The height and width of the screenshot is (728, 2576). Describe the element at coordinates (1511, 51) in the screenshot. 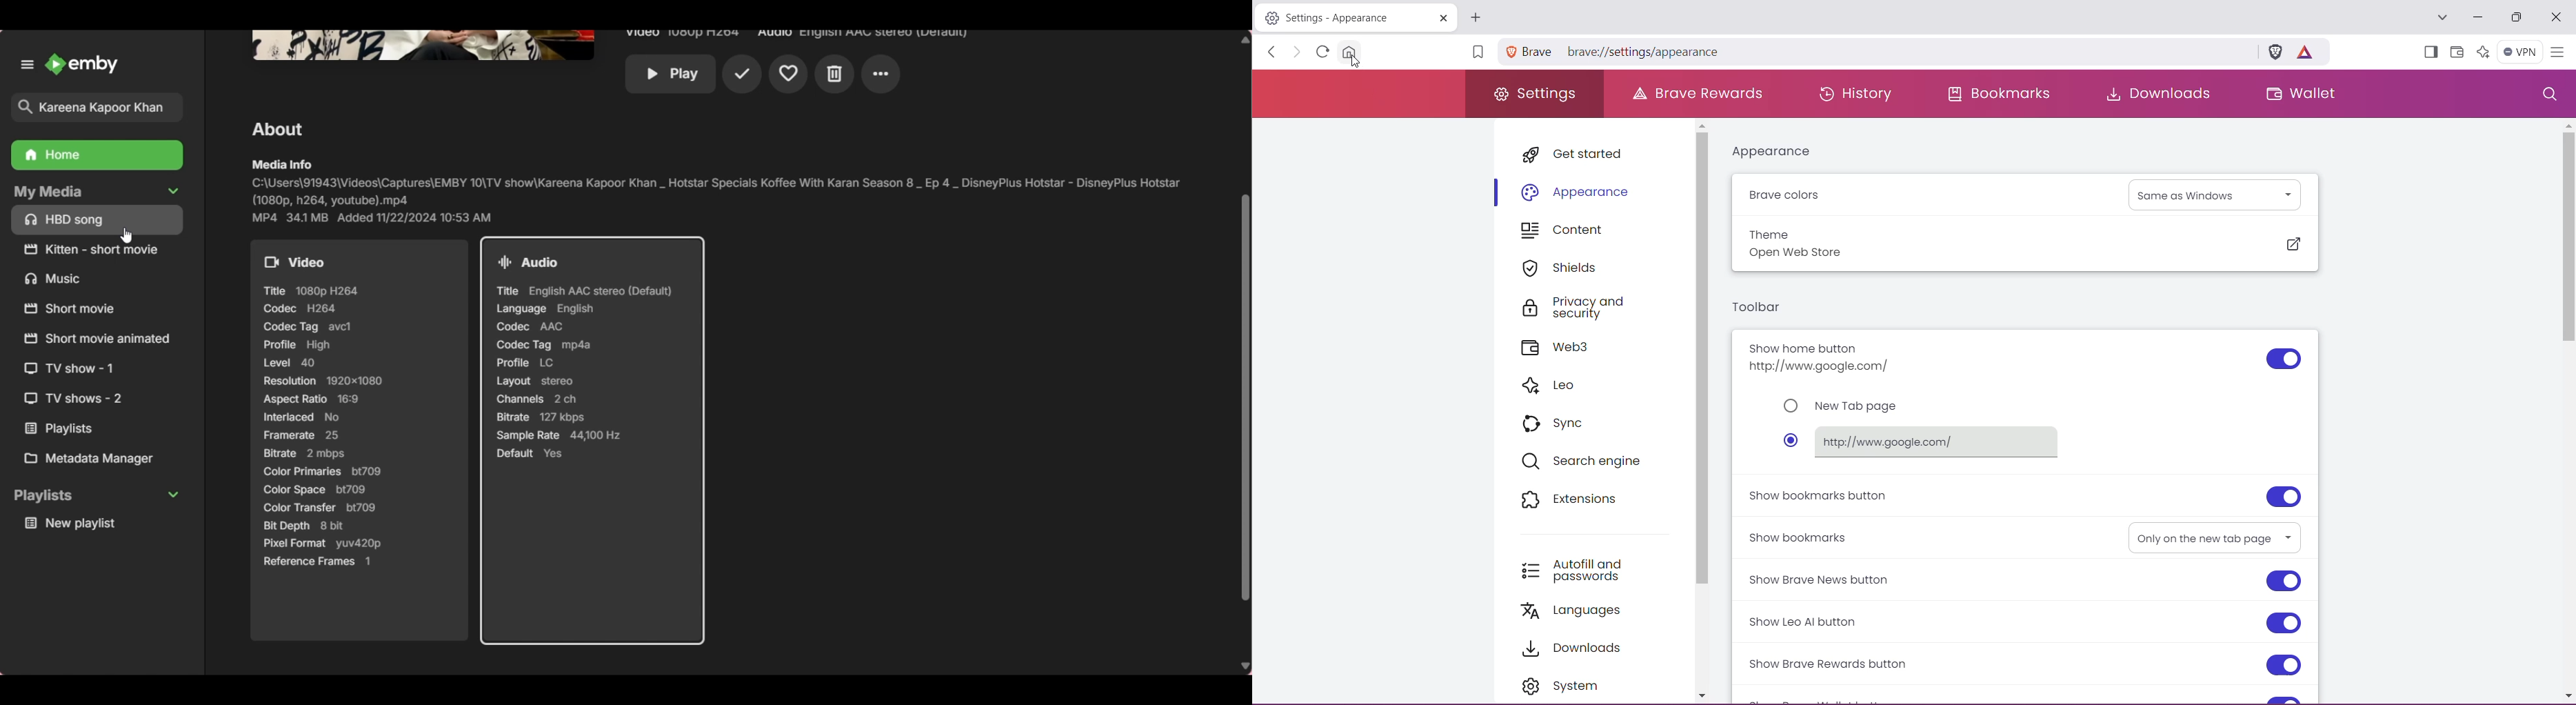

I see `Site Information` at that location.